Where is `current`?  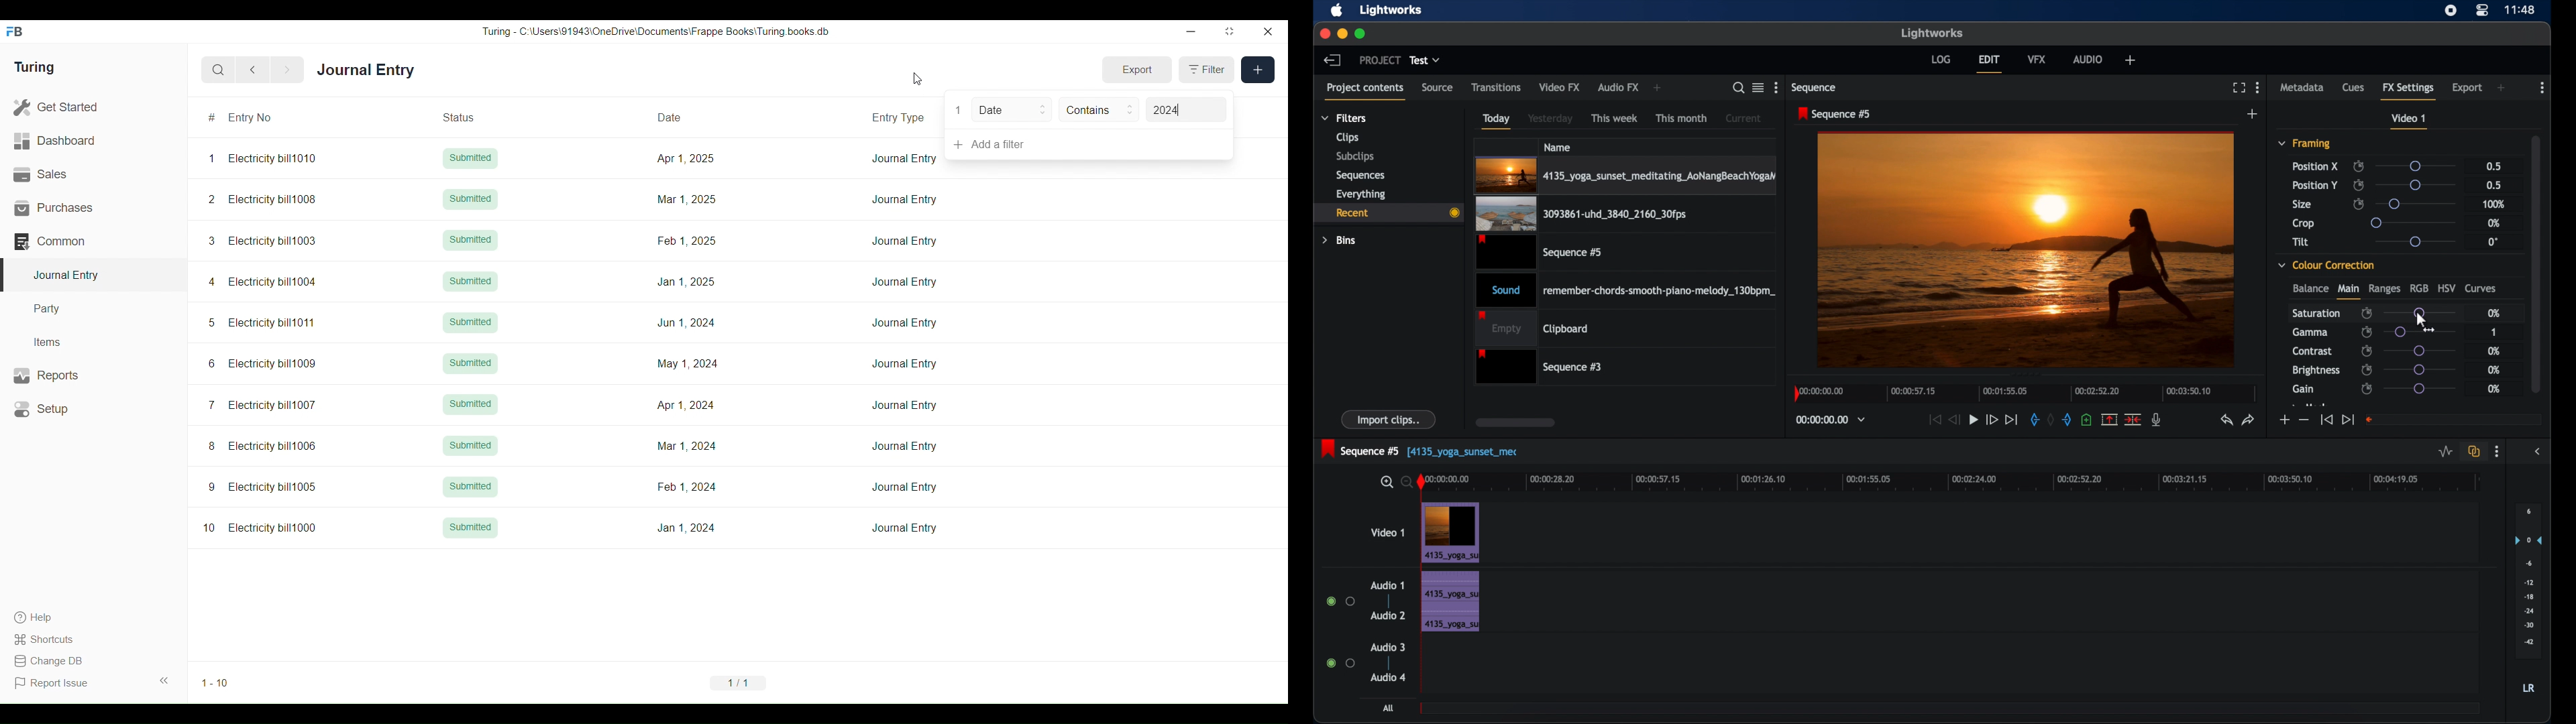 current is located at coordinates (1743, 117).